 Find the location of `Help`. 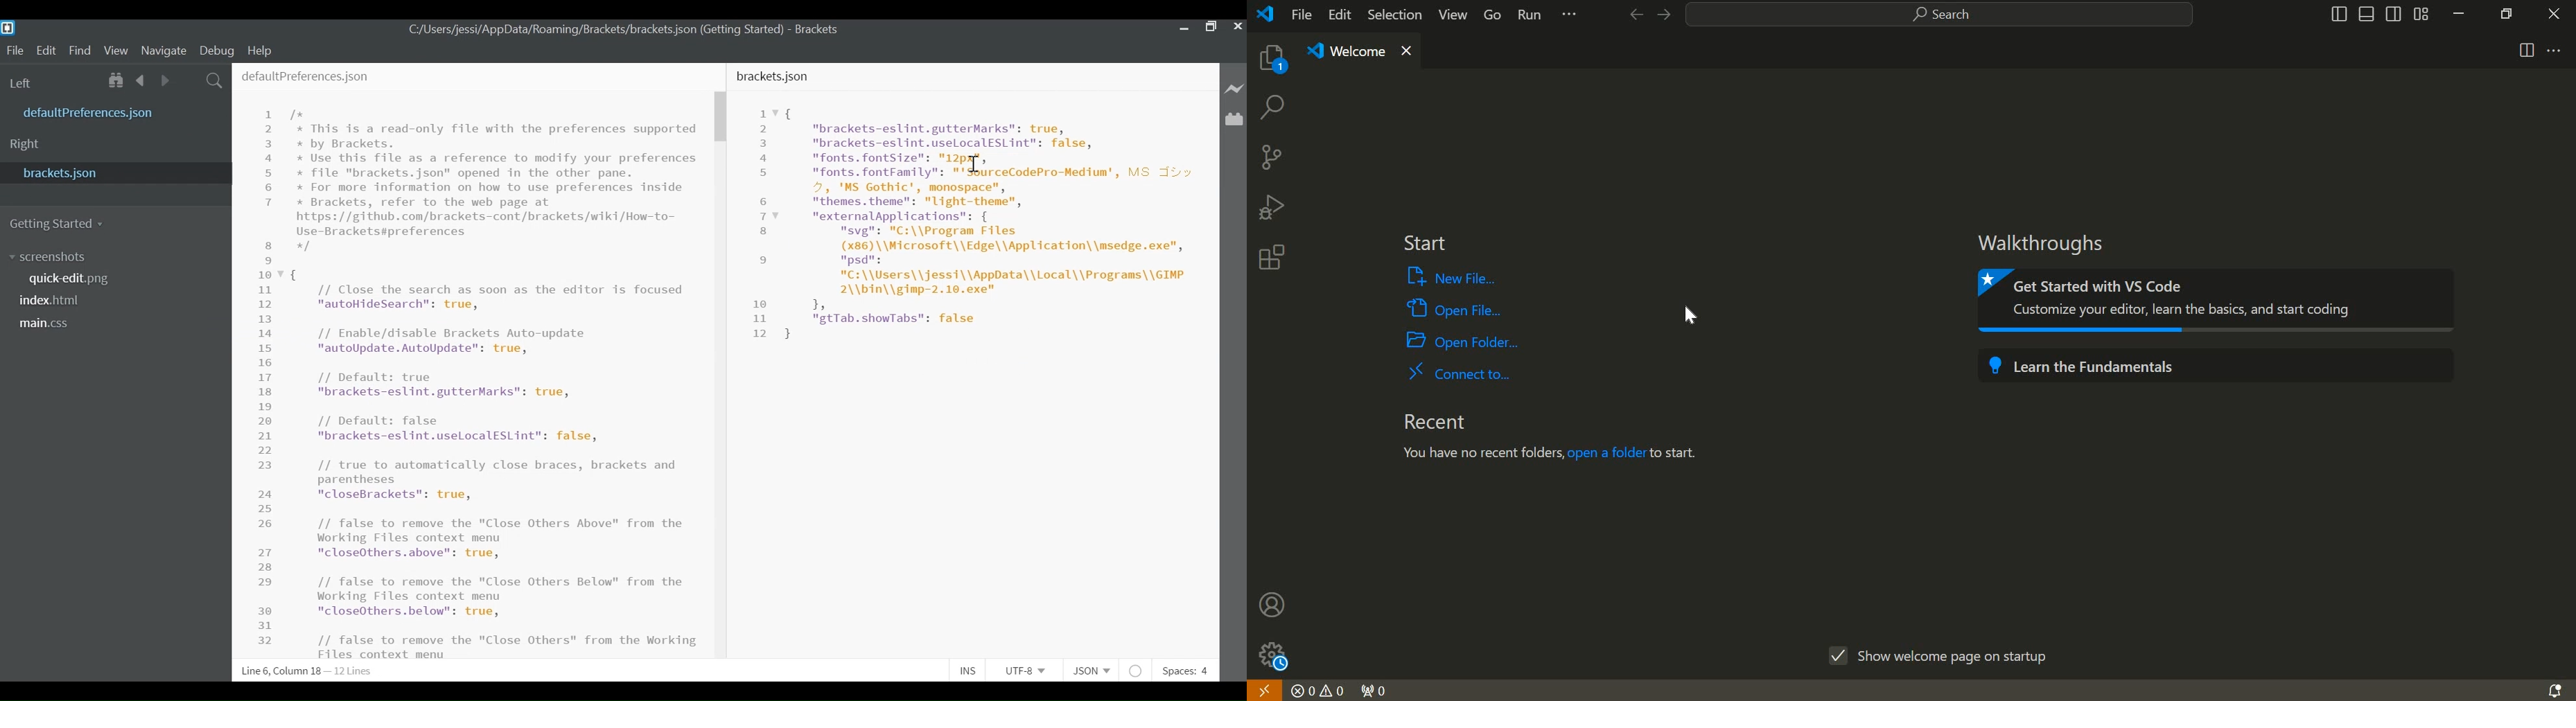

Help is located at coordinates (259, 50).